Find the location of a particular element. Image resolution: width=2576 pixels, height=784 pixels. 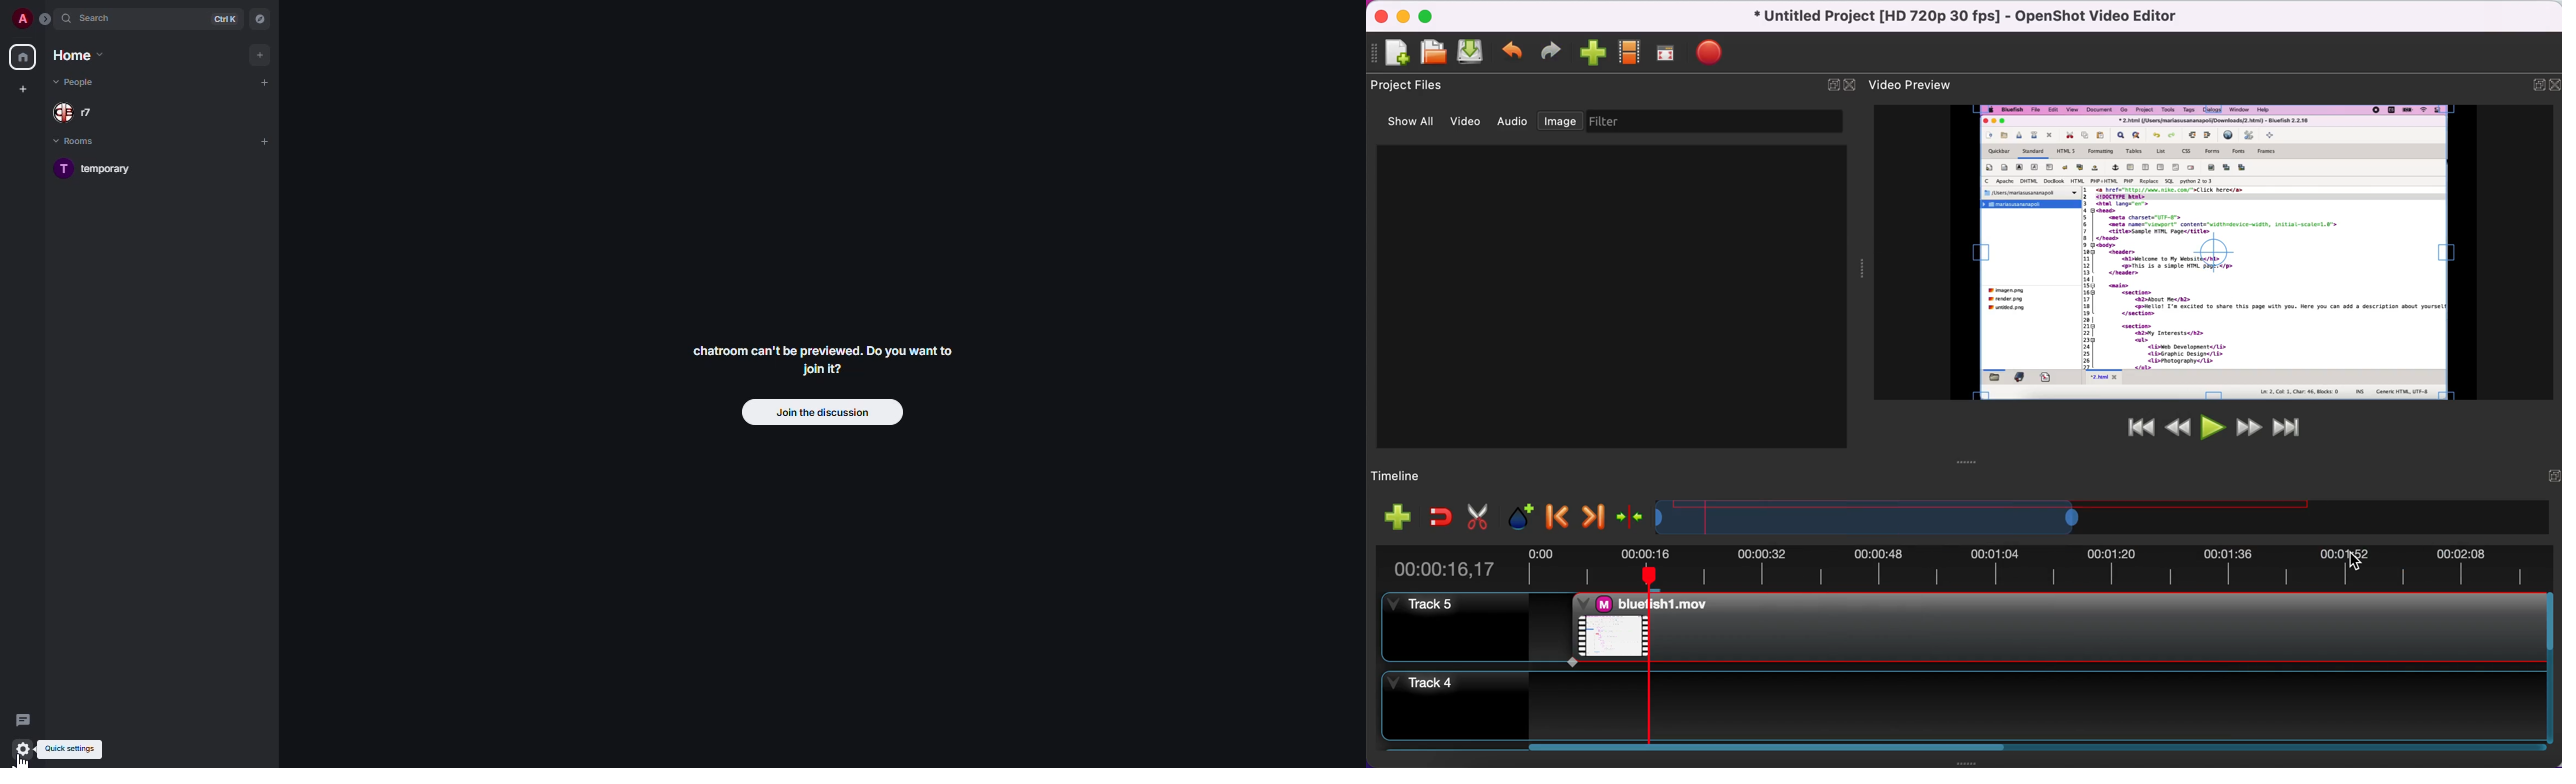

timeline is located at coordinates (2001, 515).